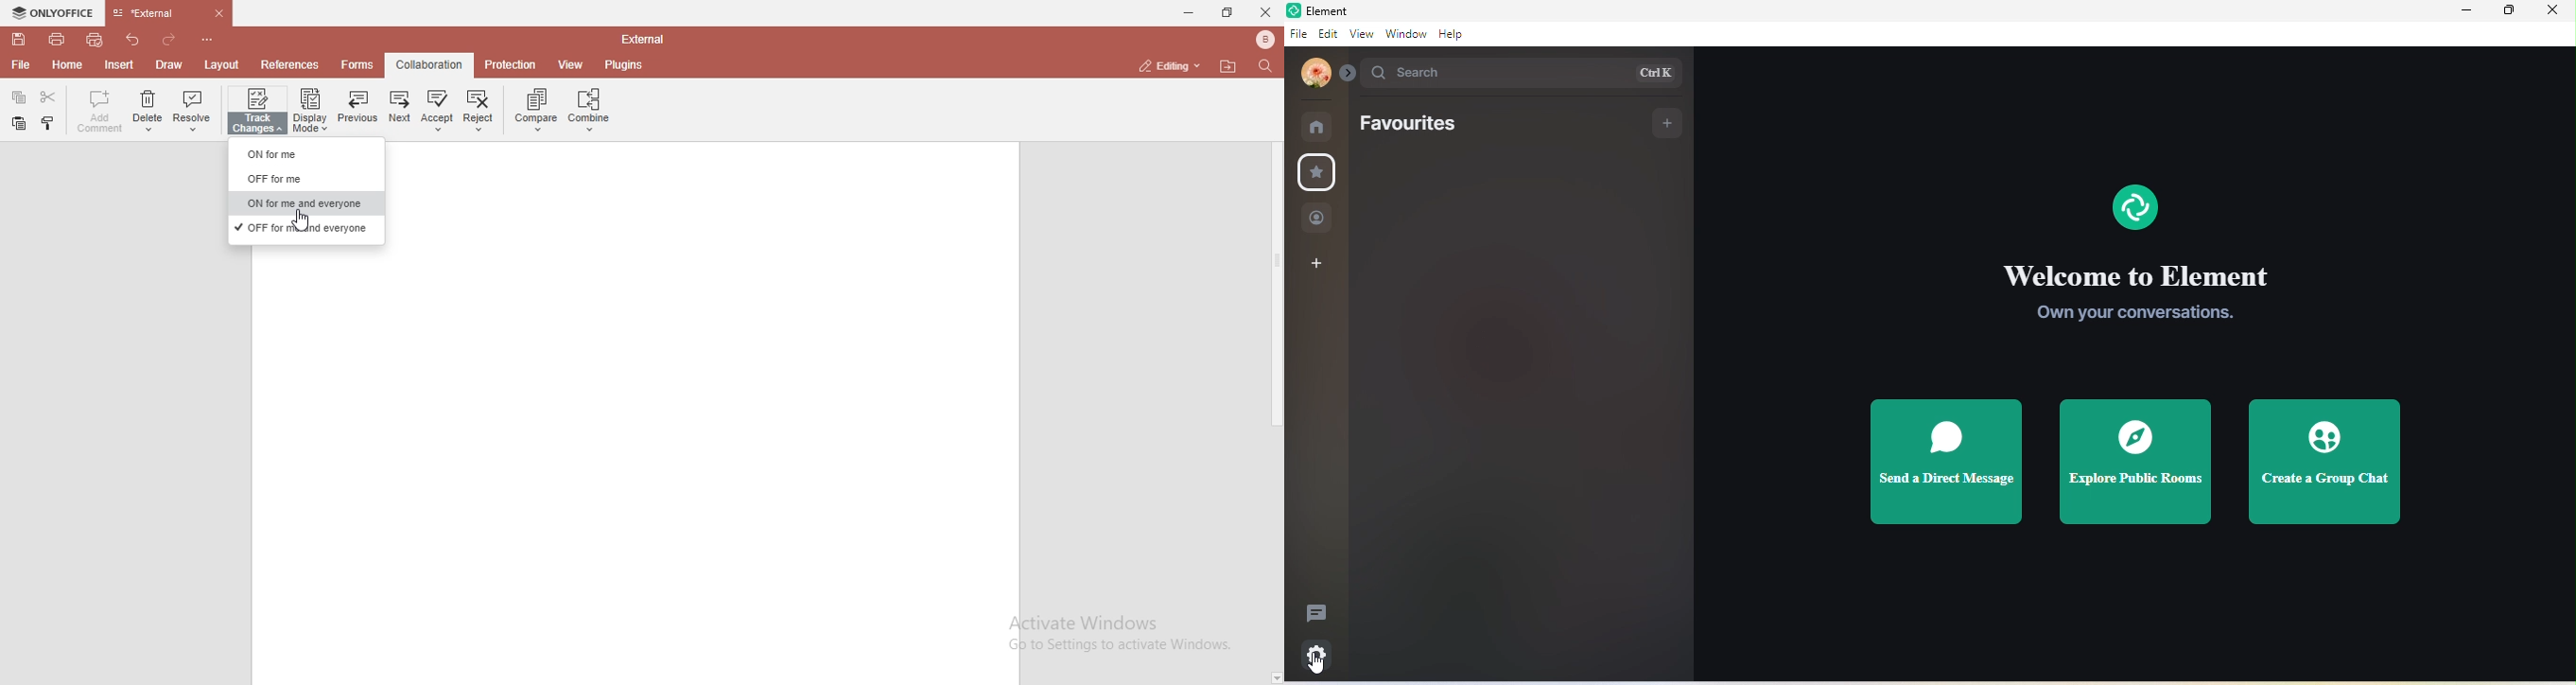 This screenshot has height=700, width=2576. I want to click on customise quick access toolbar, so click(207, 39).